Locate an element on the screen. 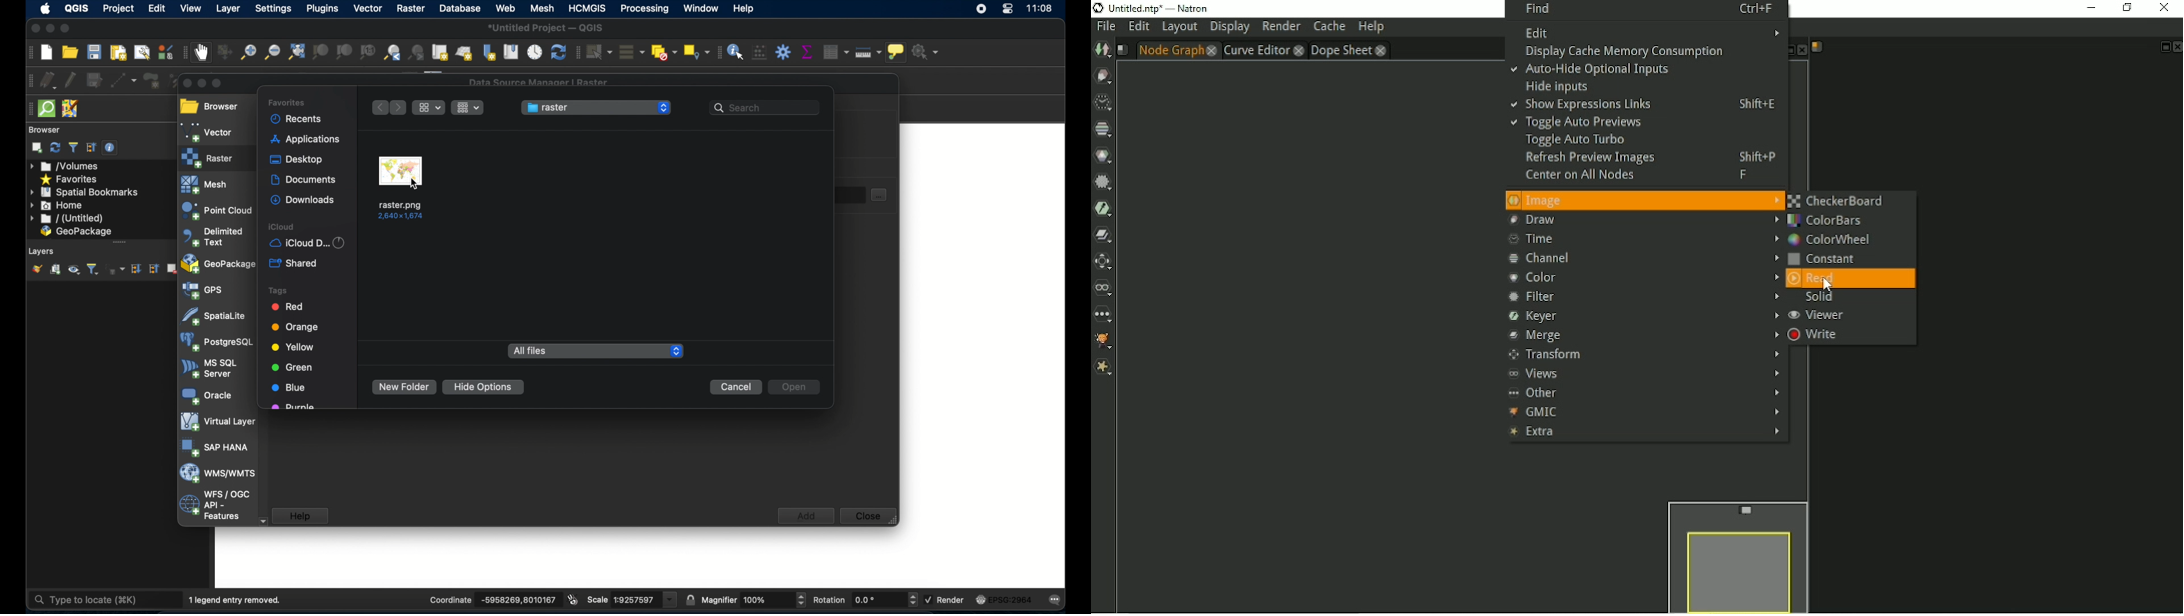 The image size is (2184, 616). collapse all is located at coordinates (156, 268).